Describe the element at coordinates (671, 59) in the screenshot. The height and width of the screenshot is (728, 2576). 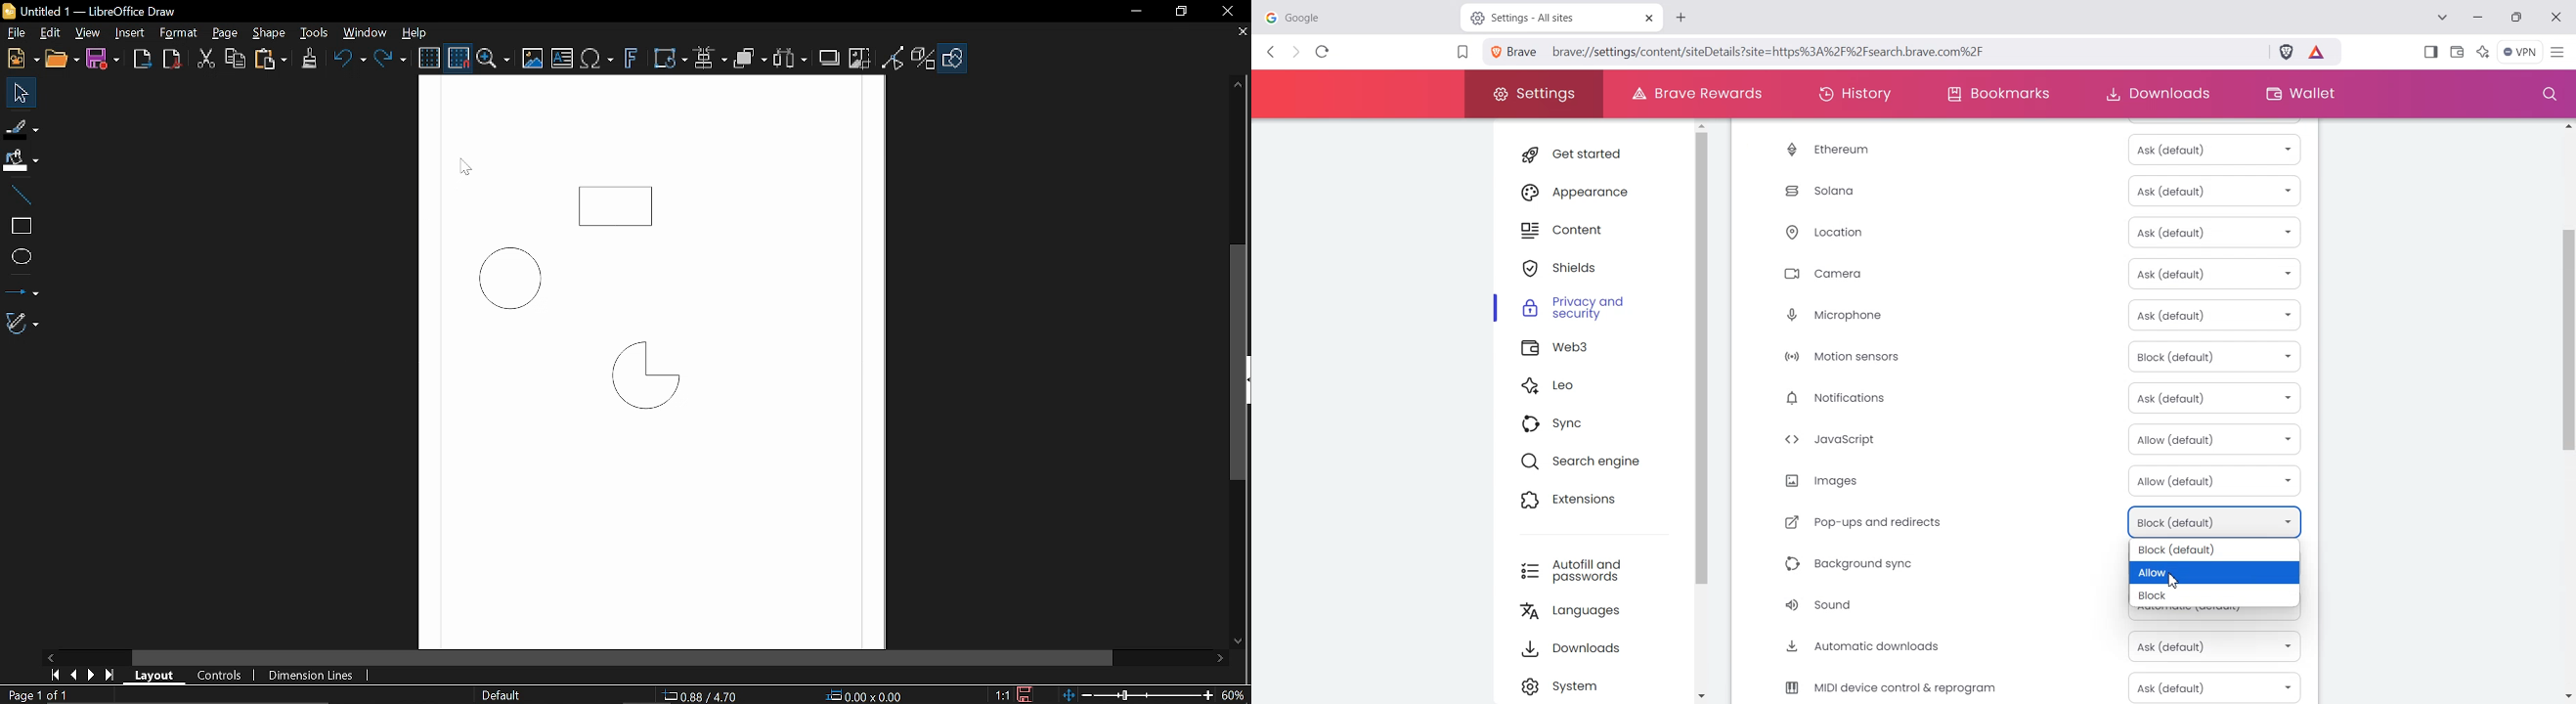
I see `Transform` at that location.